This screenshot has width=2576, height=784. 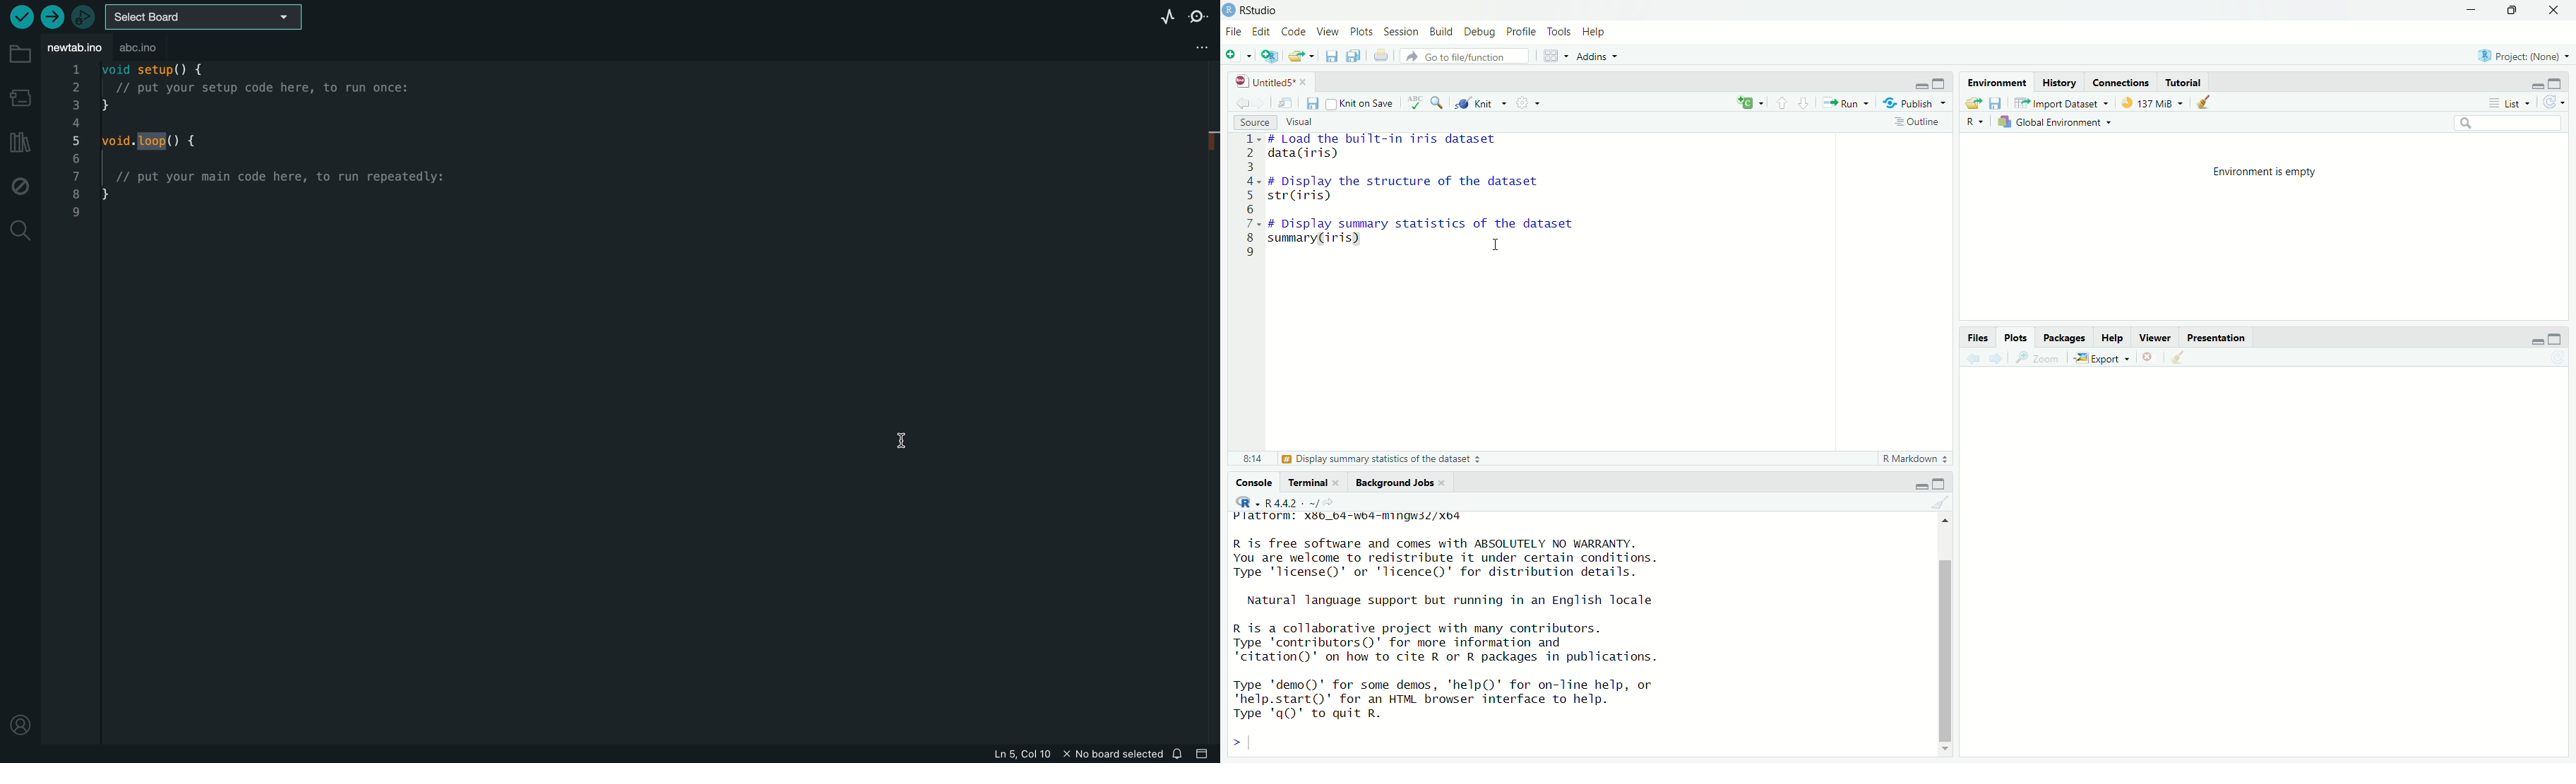 I want to click on Find/Replace, so click(x=1438, y=102).